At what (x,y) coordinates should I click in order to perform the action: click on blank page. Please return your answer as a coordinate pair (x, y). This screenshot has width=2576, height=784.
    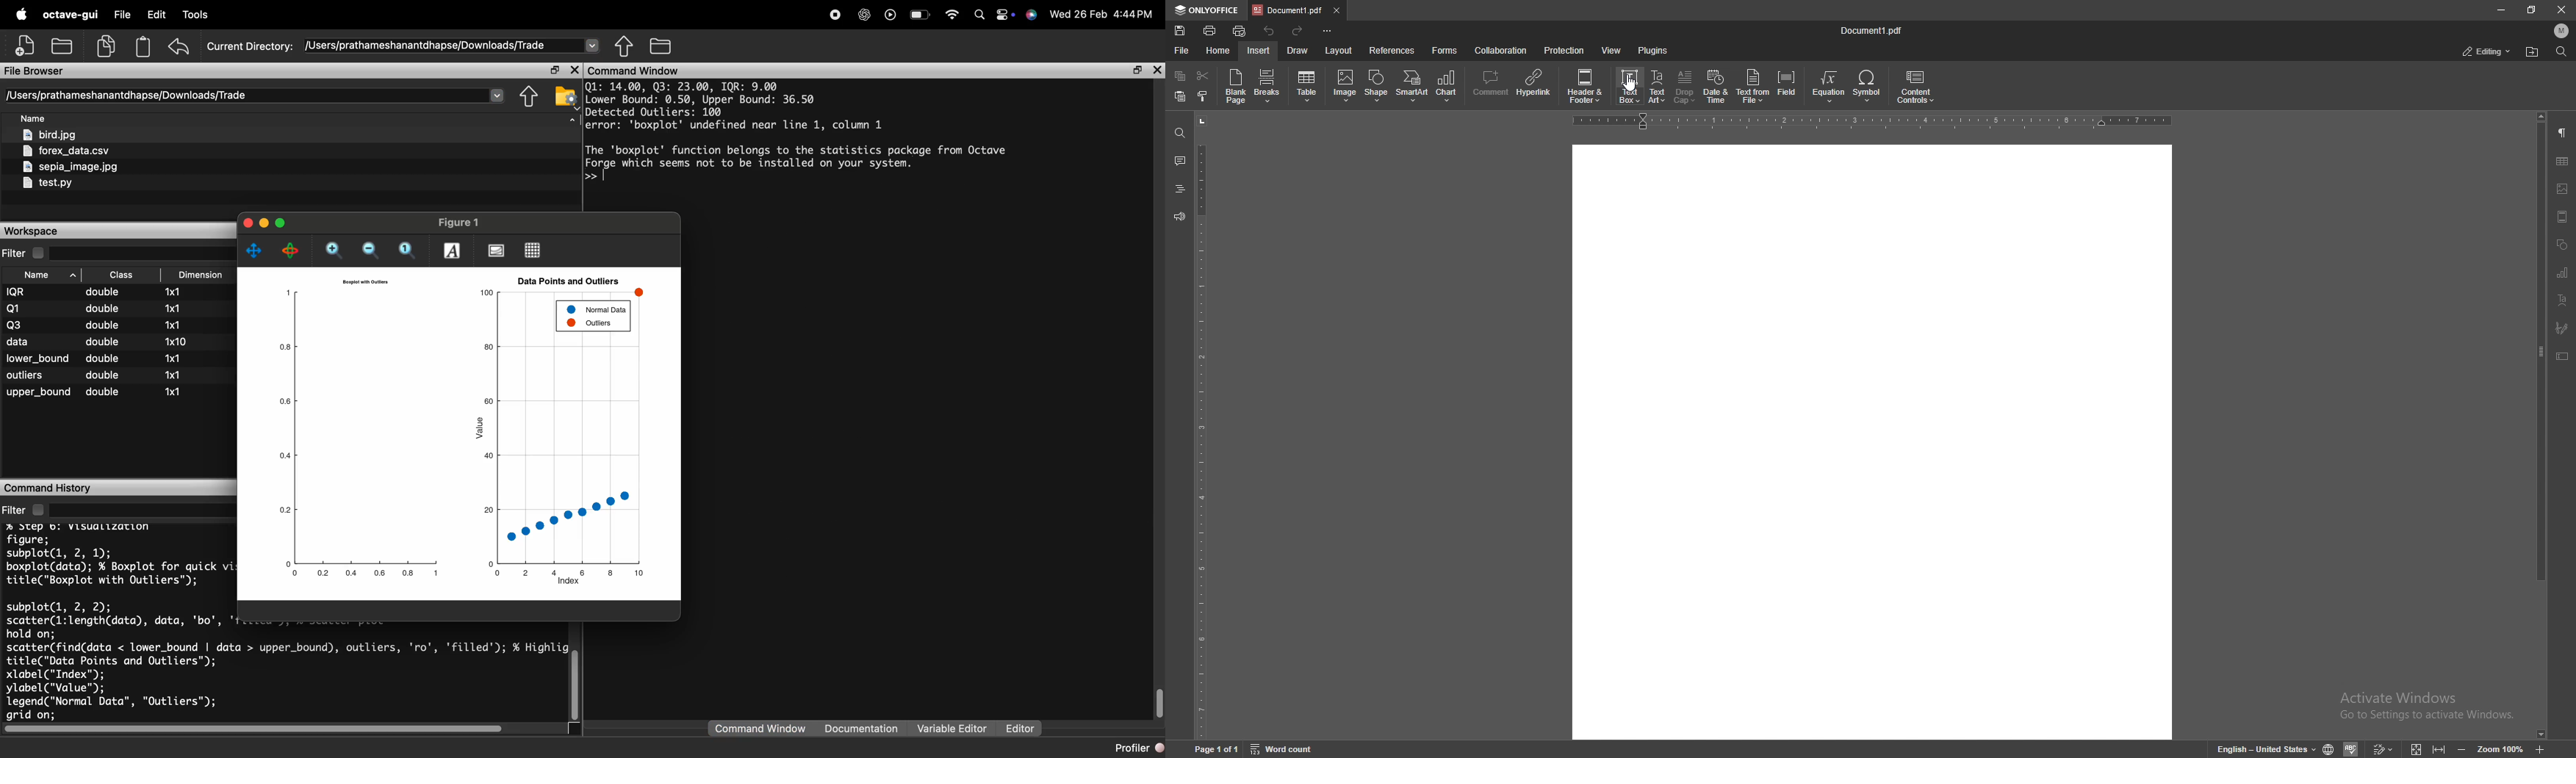
    Looking at the image, I should click on (1235, 86).